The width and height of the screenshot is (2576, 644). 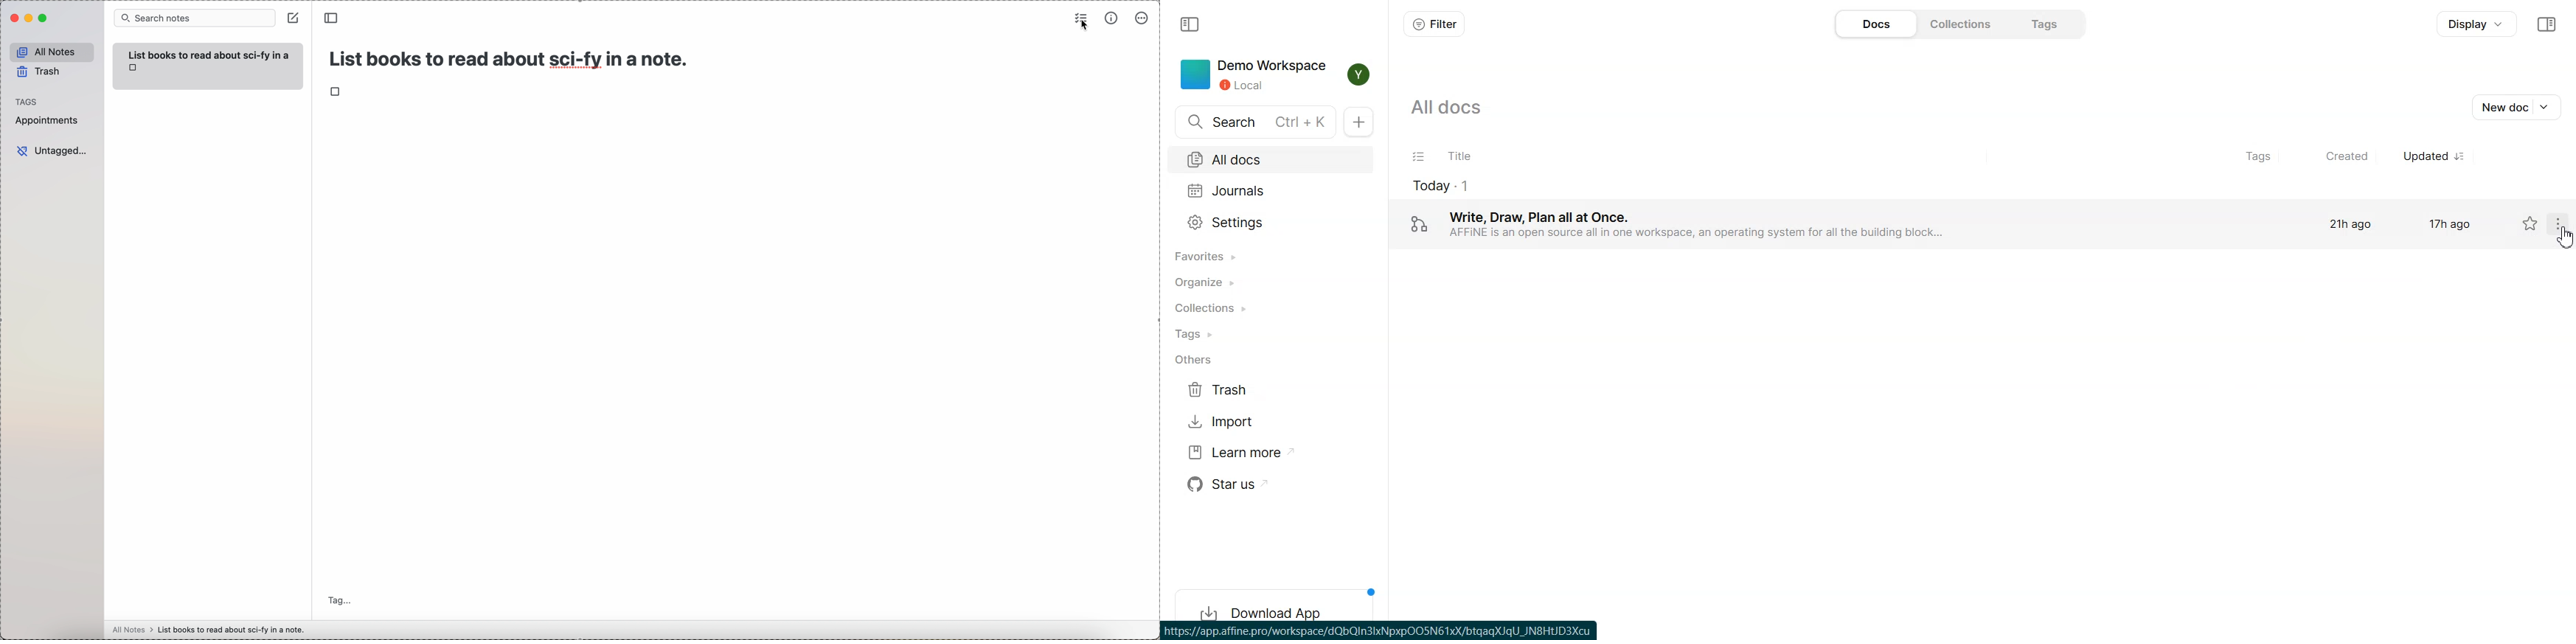 What do you see at coordinates (1270, 257) in the screenshot?
I see `Favorites` at bounding box center [1270, 257].